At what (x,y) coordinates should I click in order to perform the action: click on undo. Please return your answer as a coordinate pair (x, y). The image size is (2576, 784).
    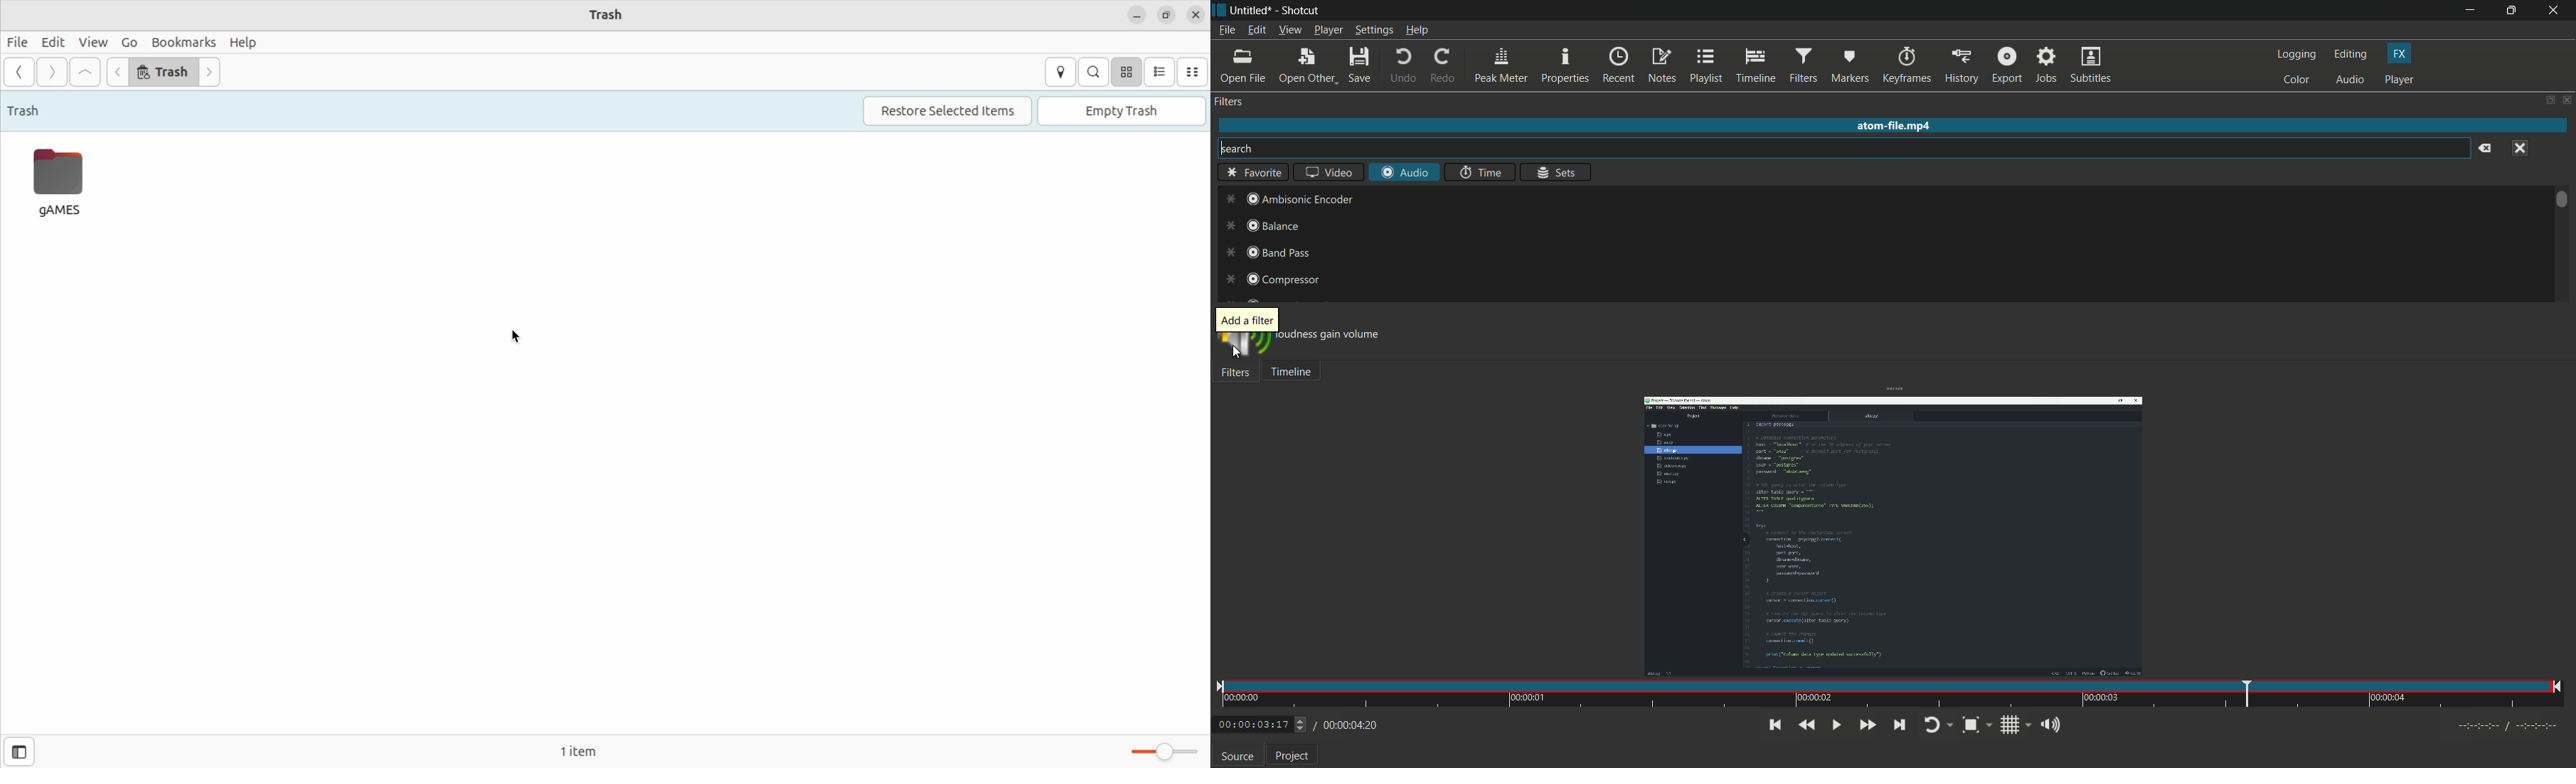
    Looking at the image, I should click on (1404, 66).